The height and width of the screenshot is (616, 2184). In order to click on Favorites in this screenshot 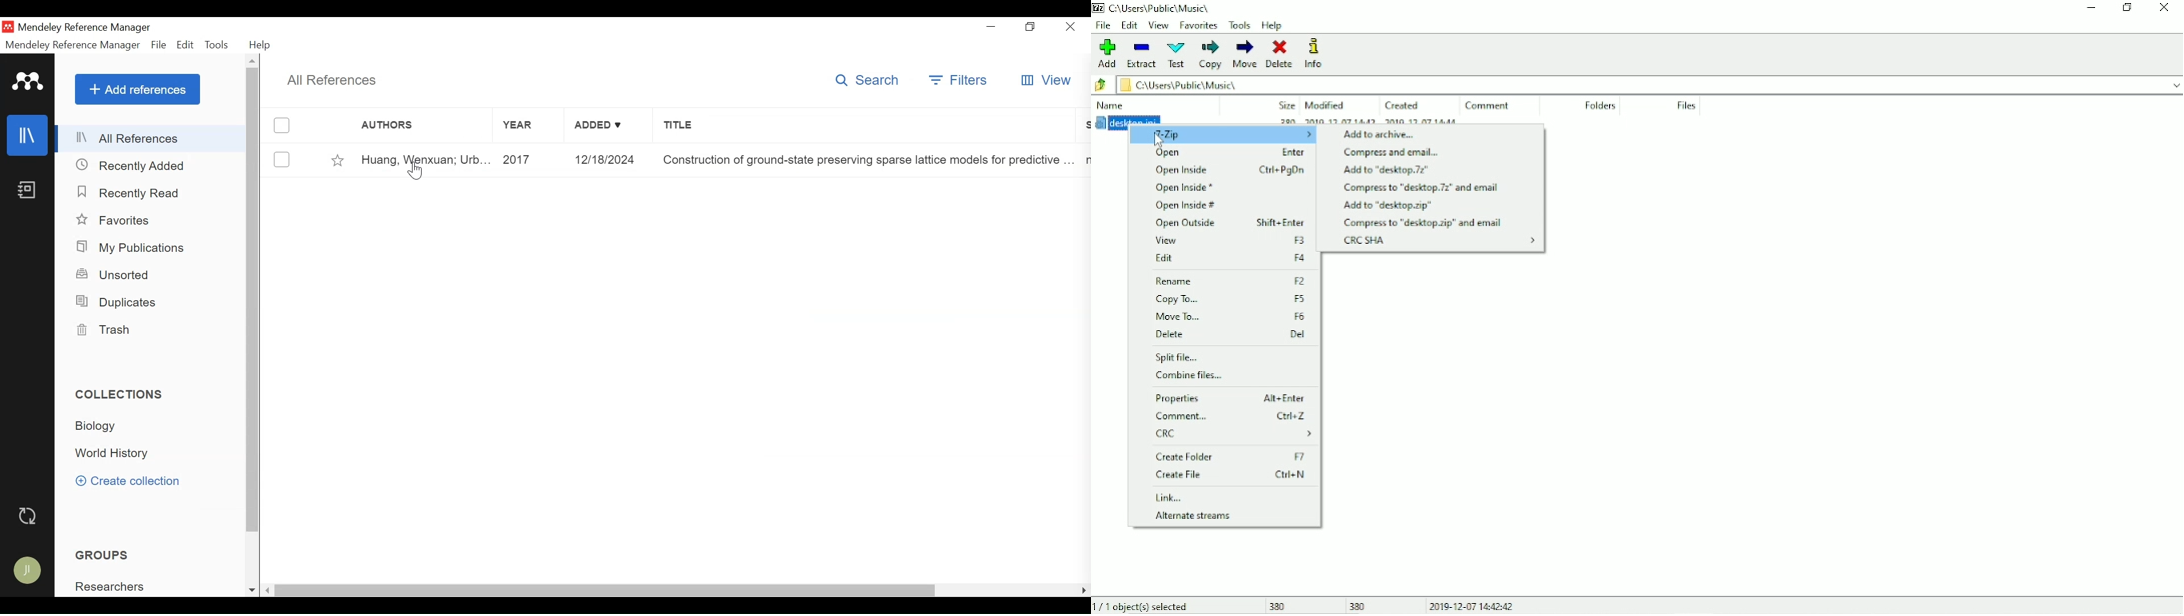, I will do `click(339, 160)`.